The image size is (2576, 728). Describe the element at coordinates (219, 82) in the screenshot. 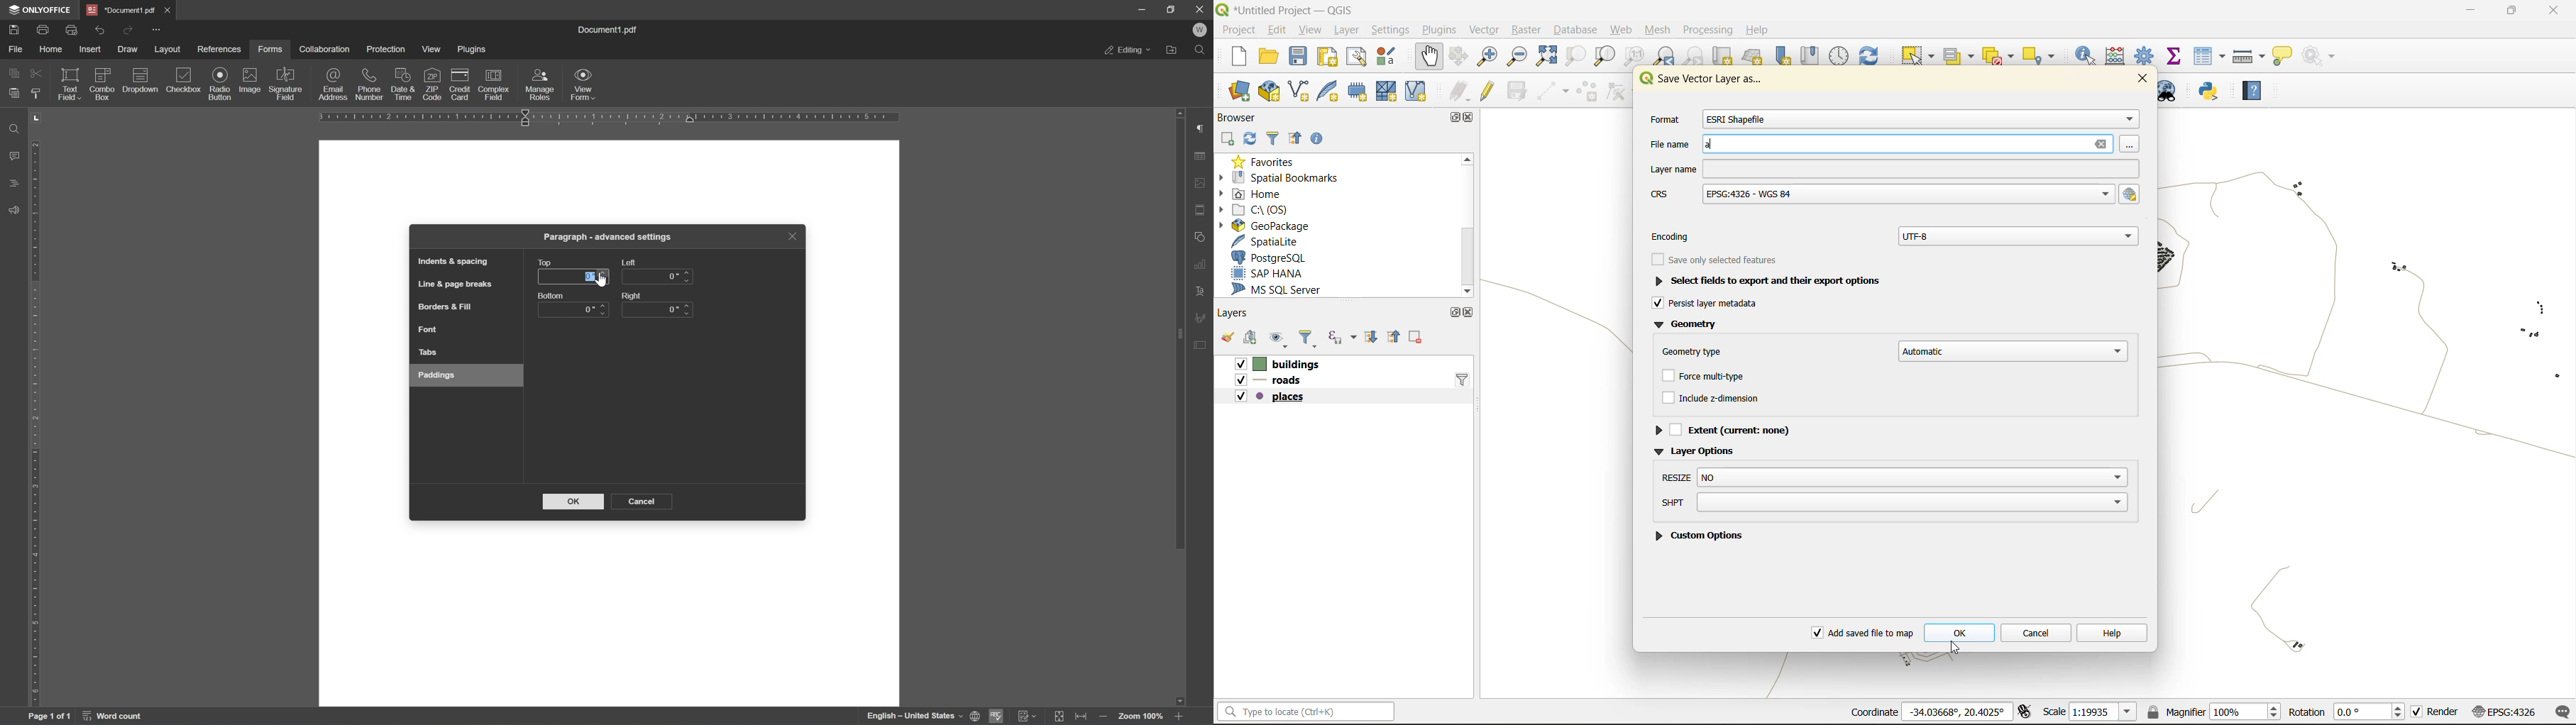

I see `radio button` at that location.